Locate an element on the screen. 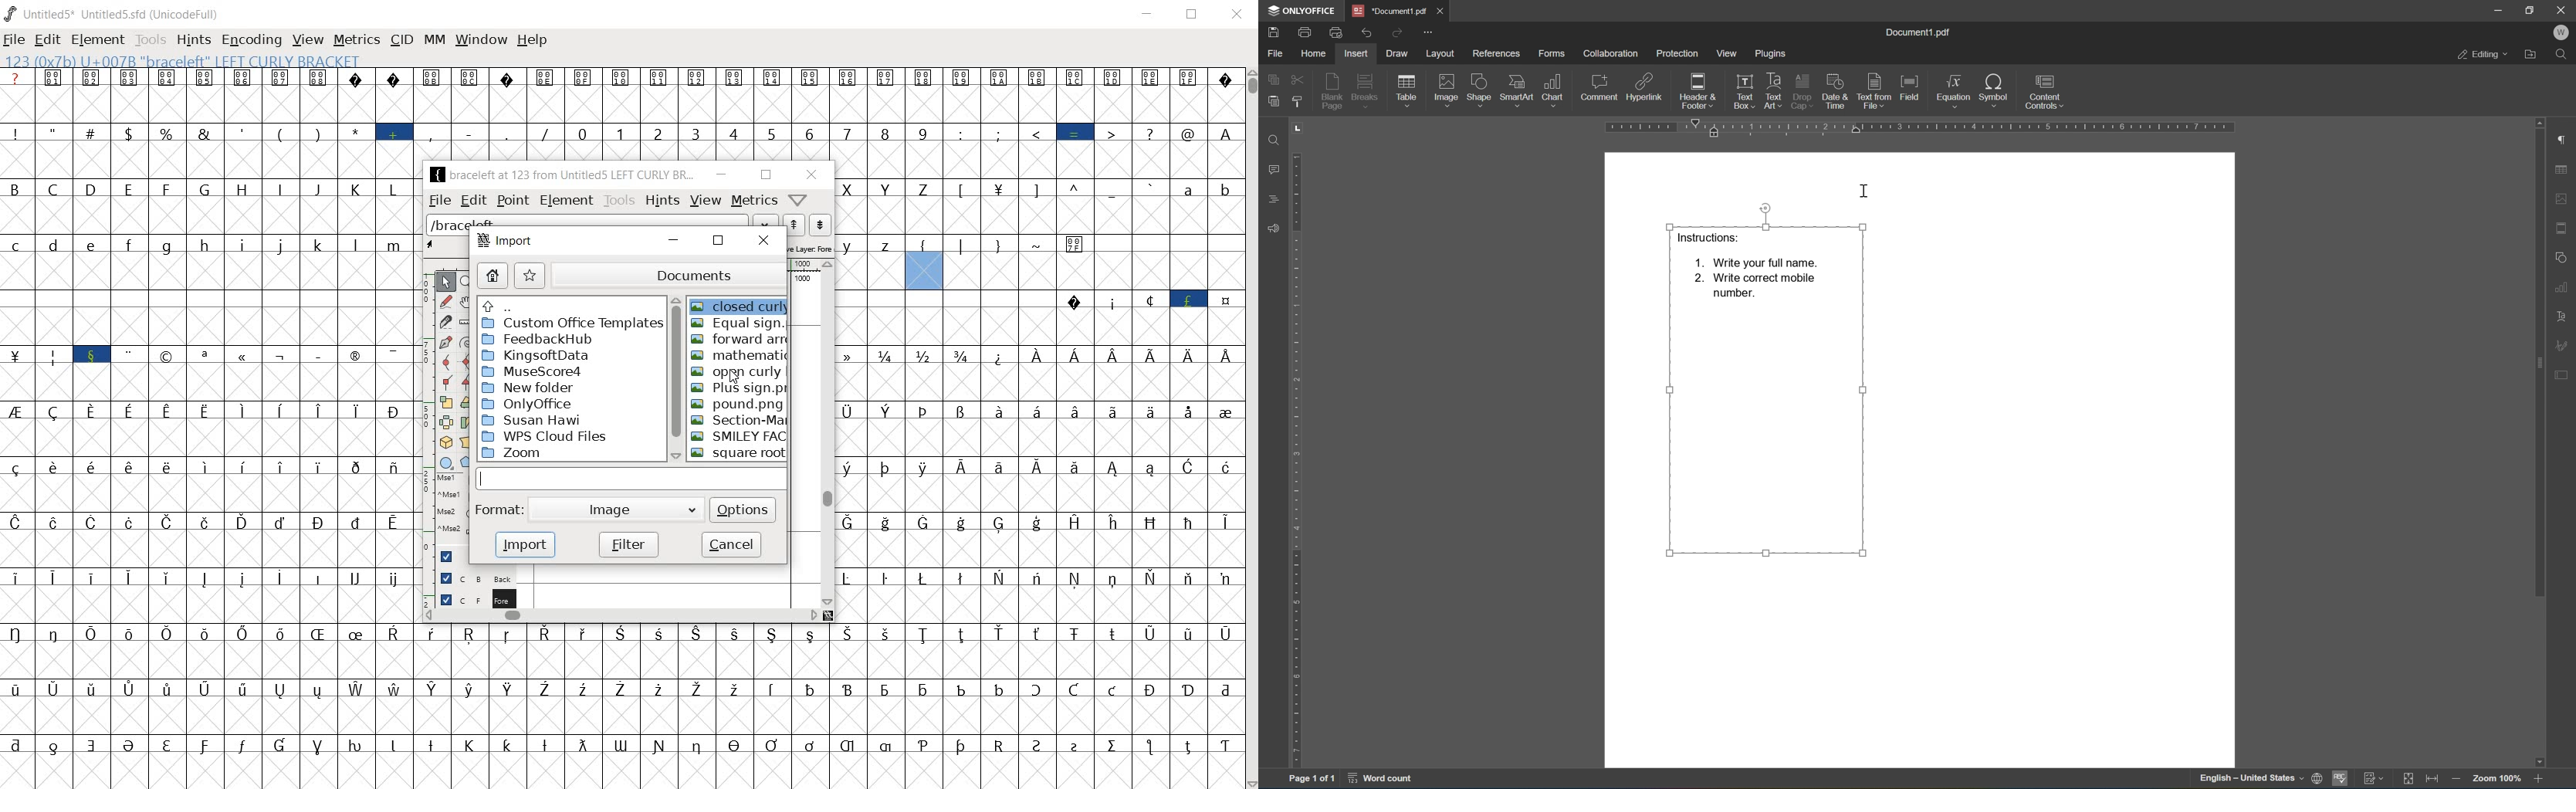  document1.pdf is located at coordinates (1917, 32).